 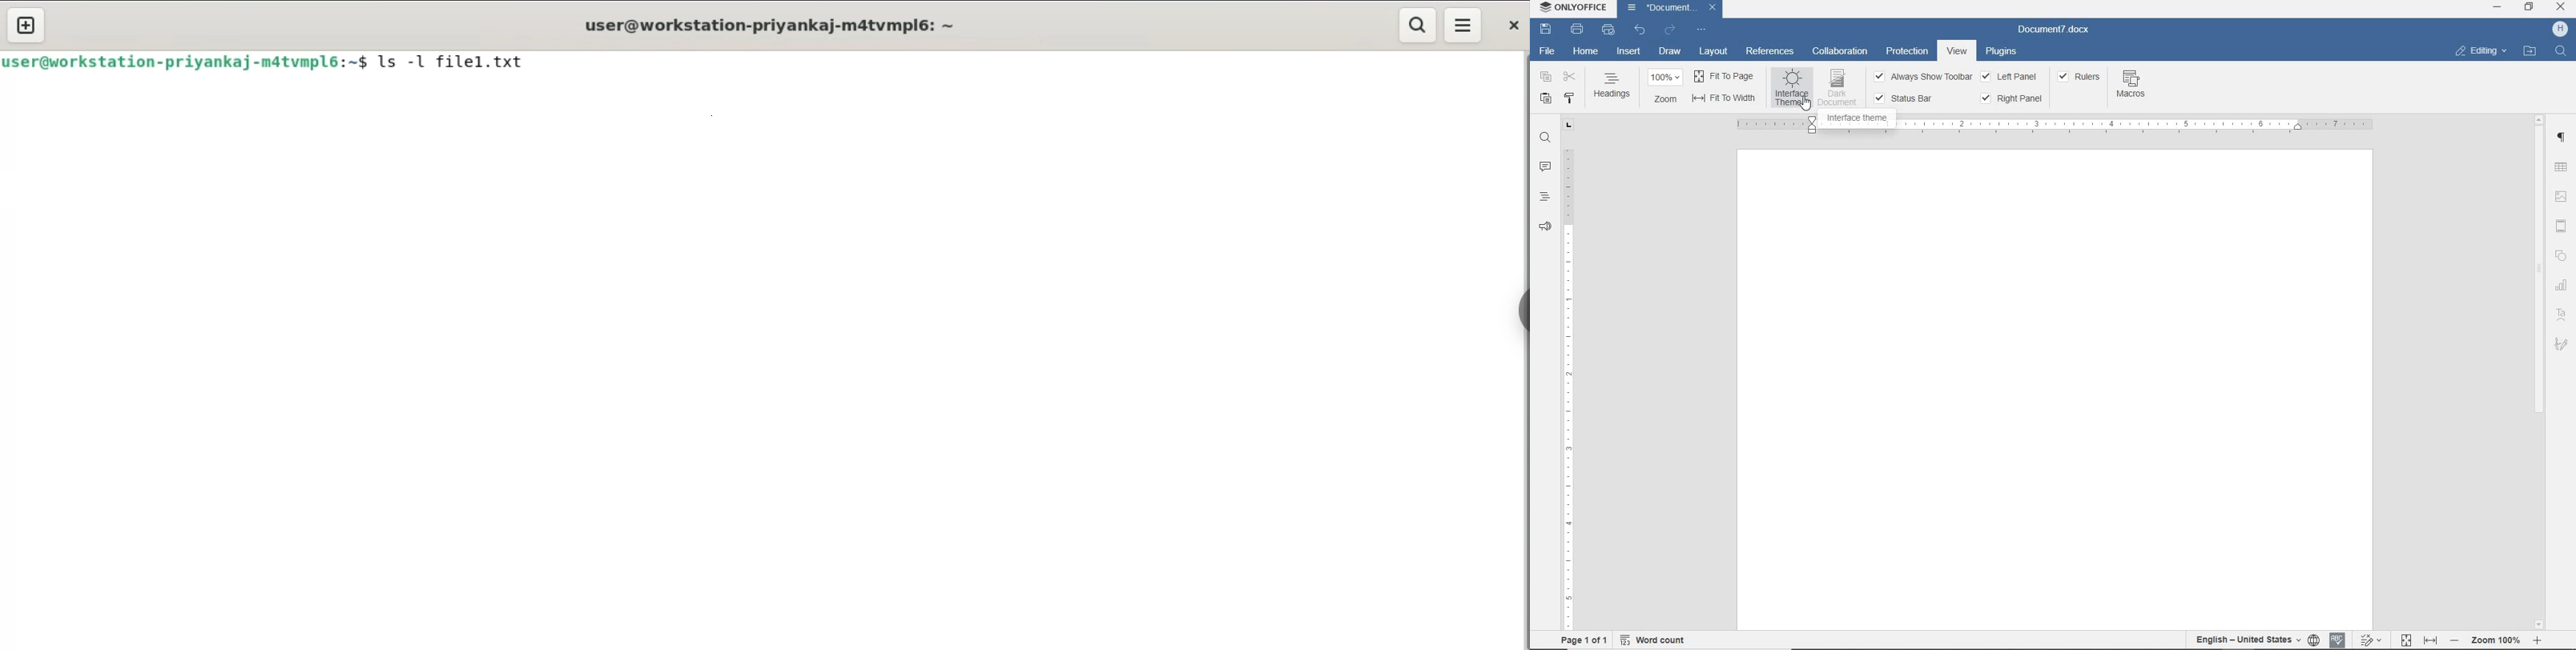 What do you see at coordinates (2010, 76) in the screenshot?
I see `LEFT PANEL` at bounding box center [2010, 76].